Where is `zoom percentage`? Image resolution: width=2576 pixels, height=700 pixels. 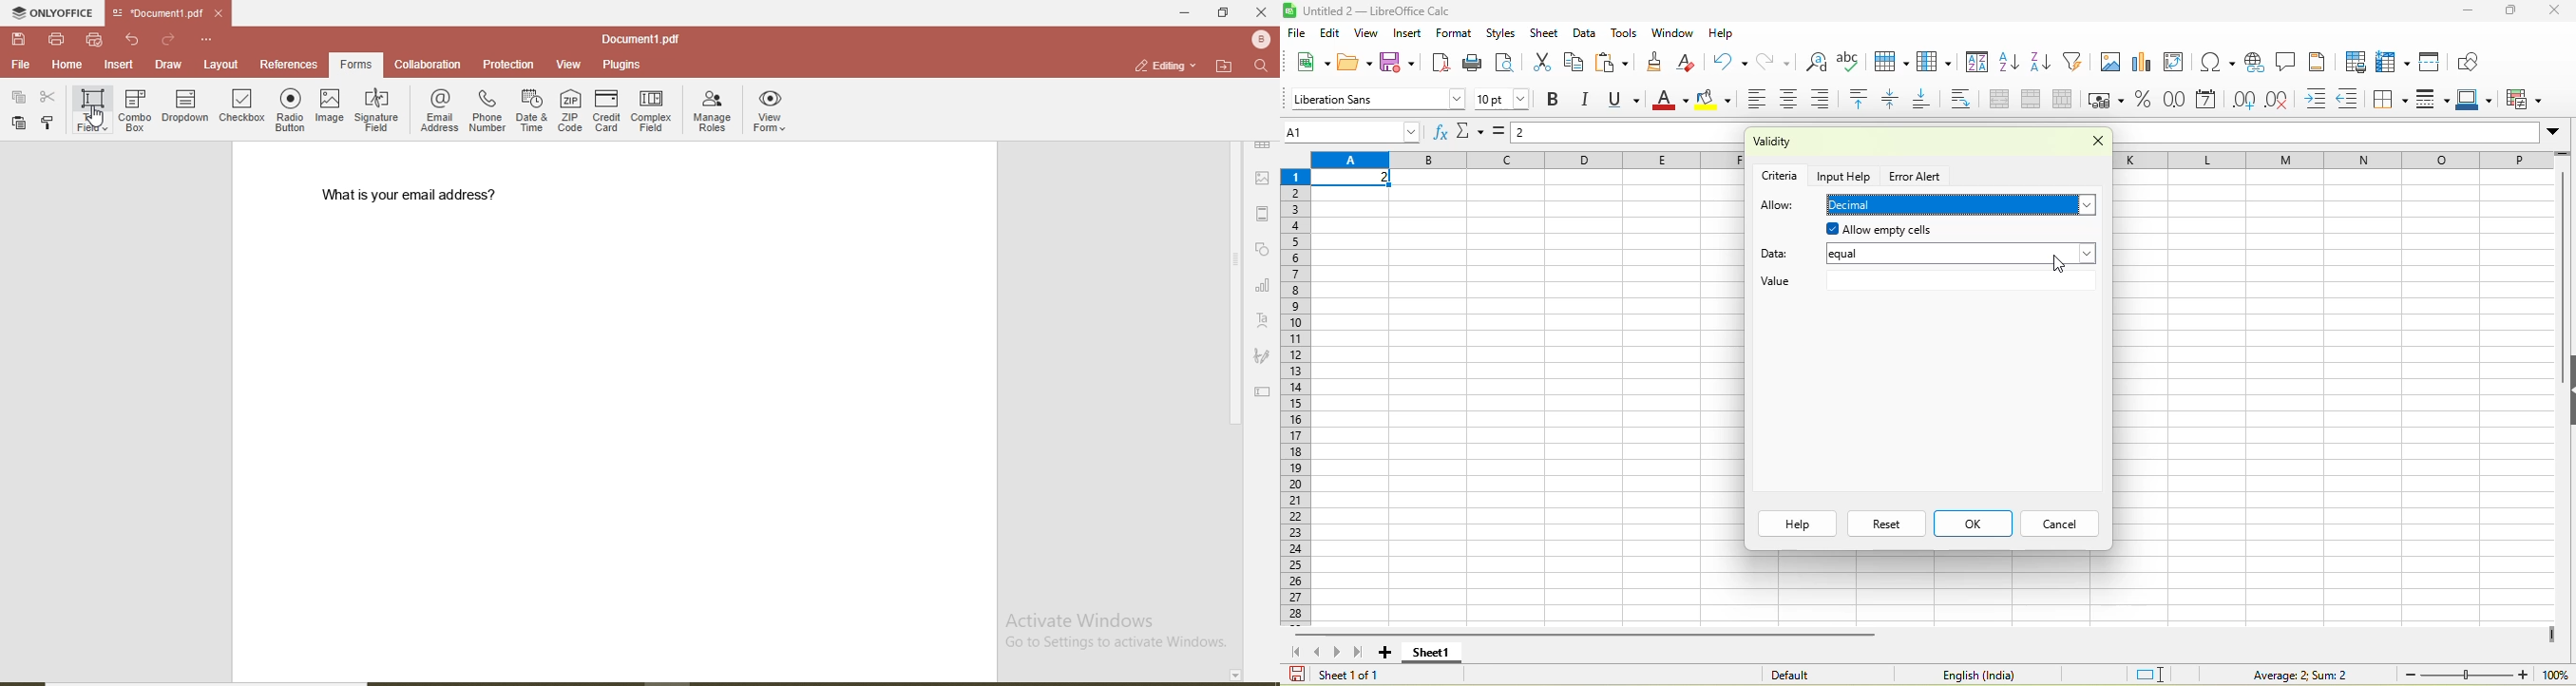 zoom percentage is located at coordinates (2555, 674).